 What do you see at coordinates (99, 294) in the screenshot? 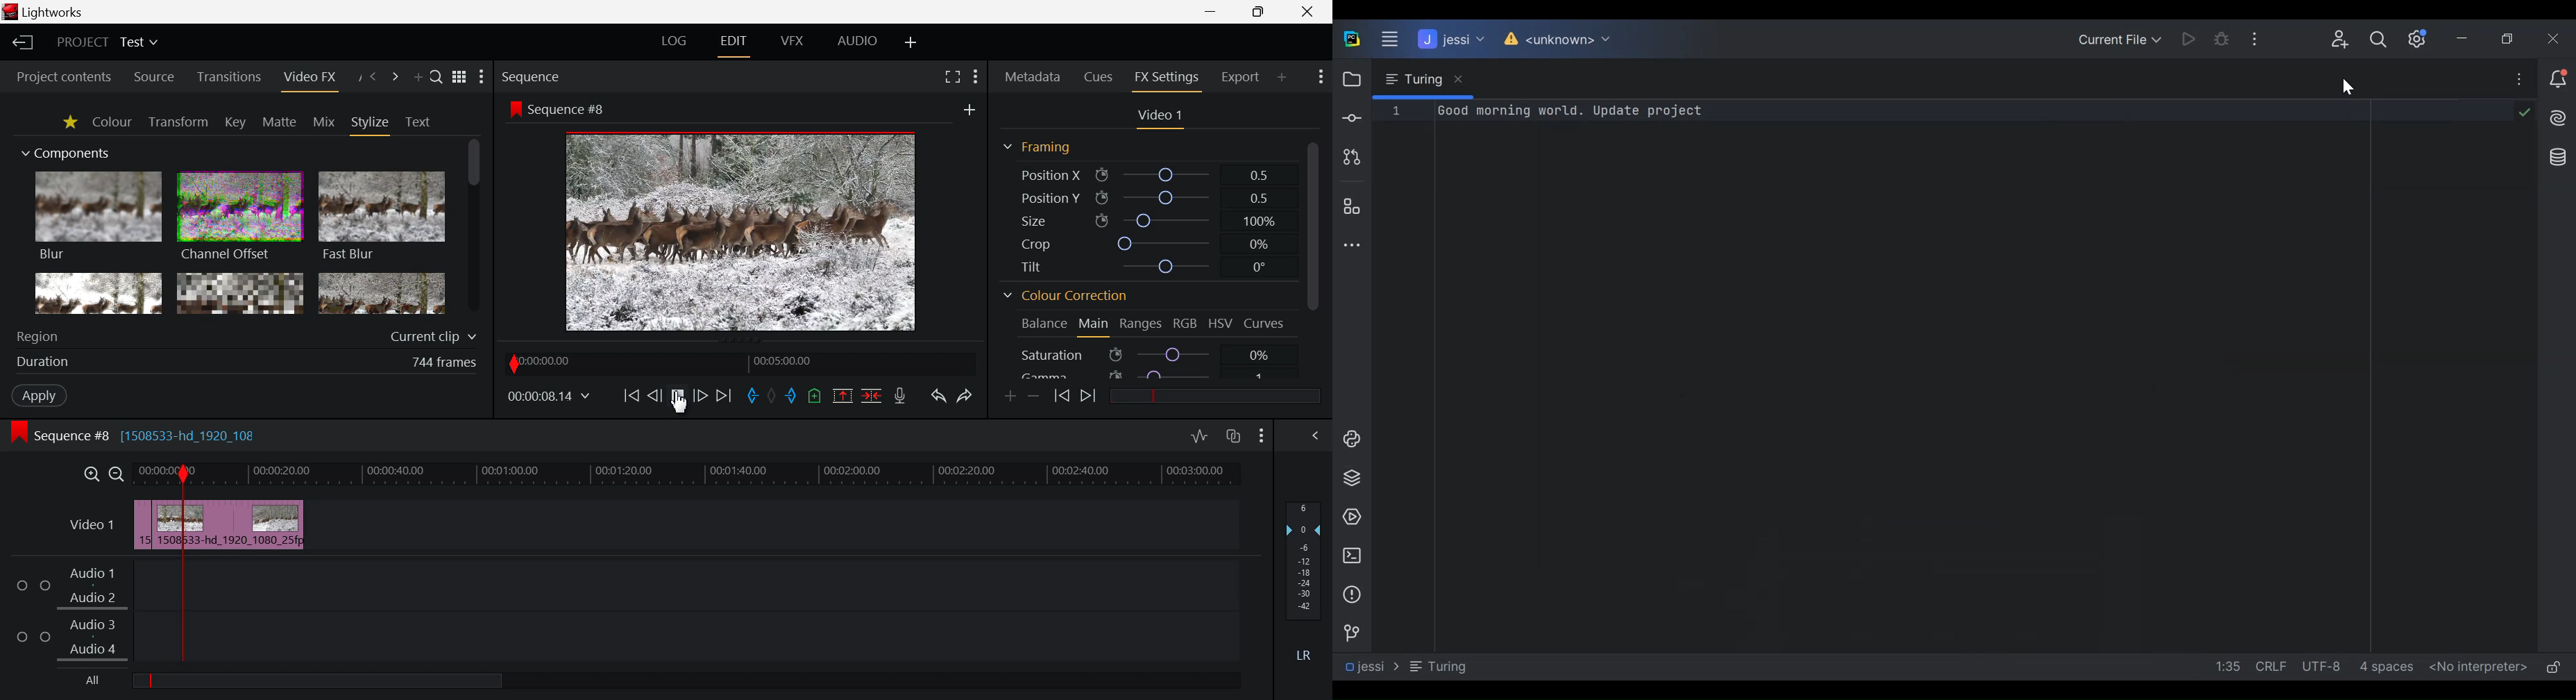
I see `Glow` at bounding box center [99, 294].